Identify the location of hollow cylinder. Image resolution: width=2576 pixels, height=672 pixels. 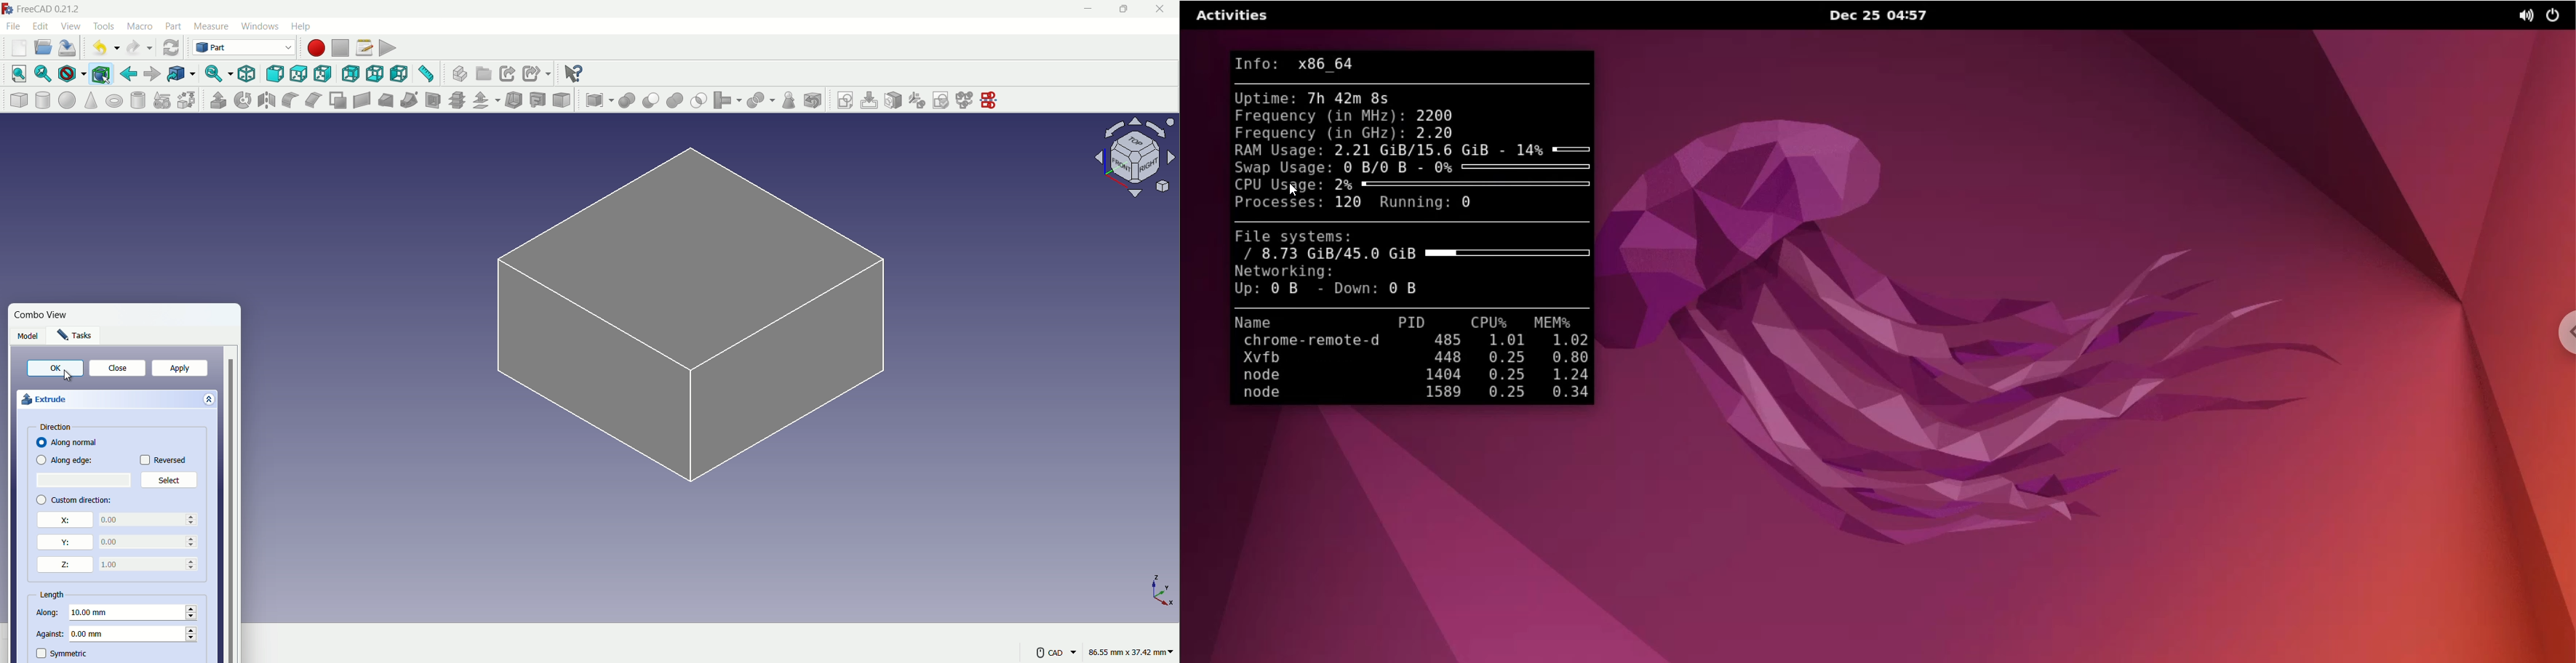
(138, 100).